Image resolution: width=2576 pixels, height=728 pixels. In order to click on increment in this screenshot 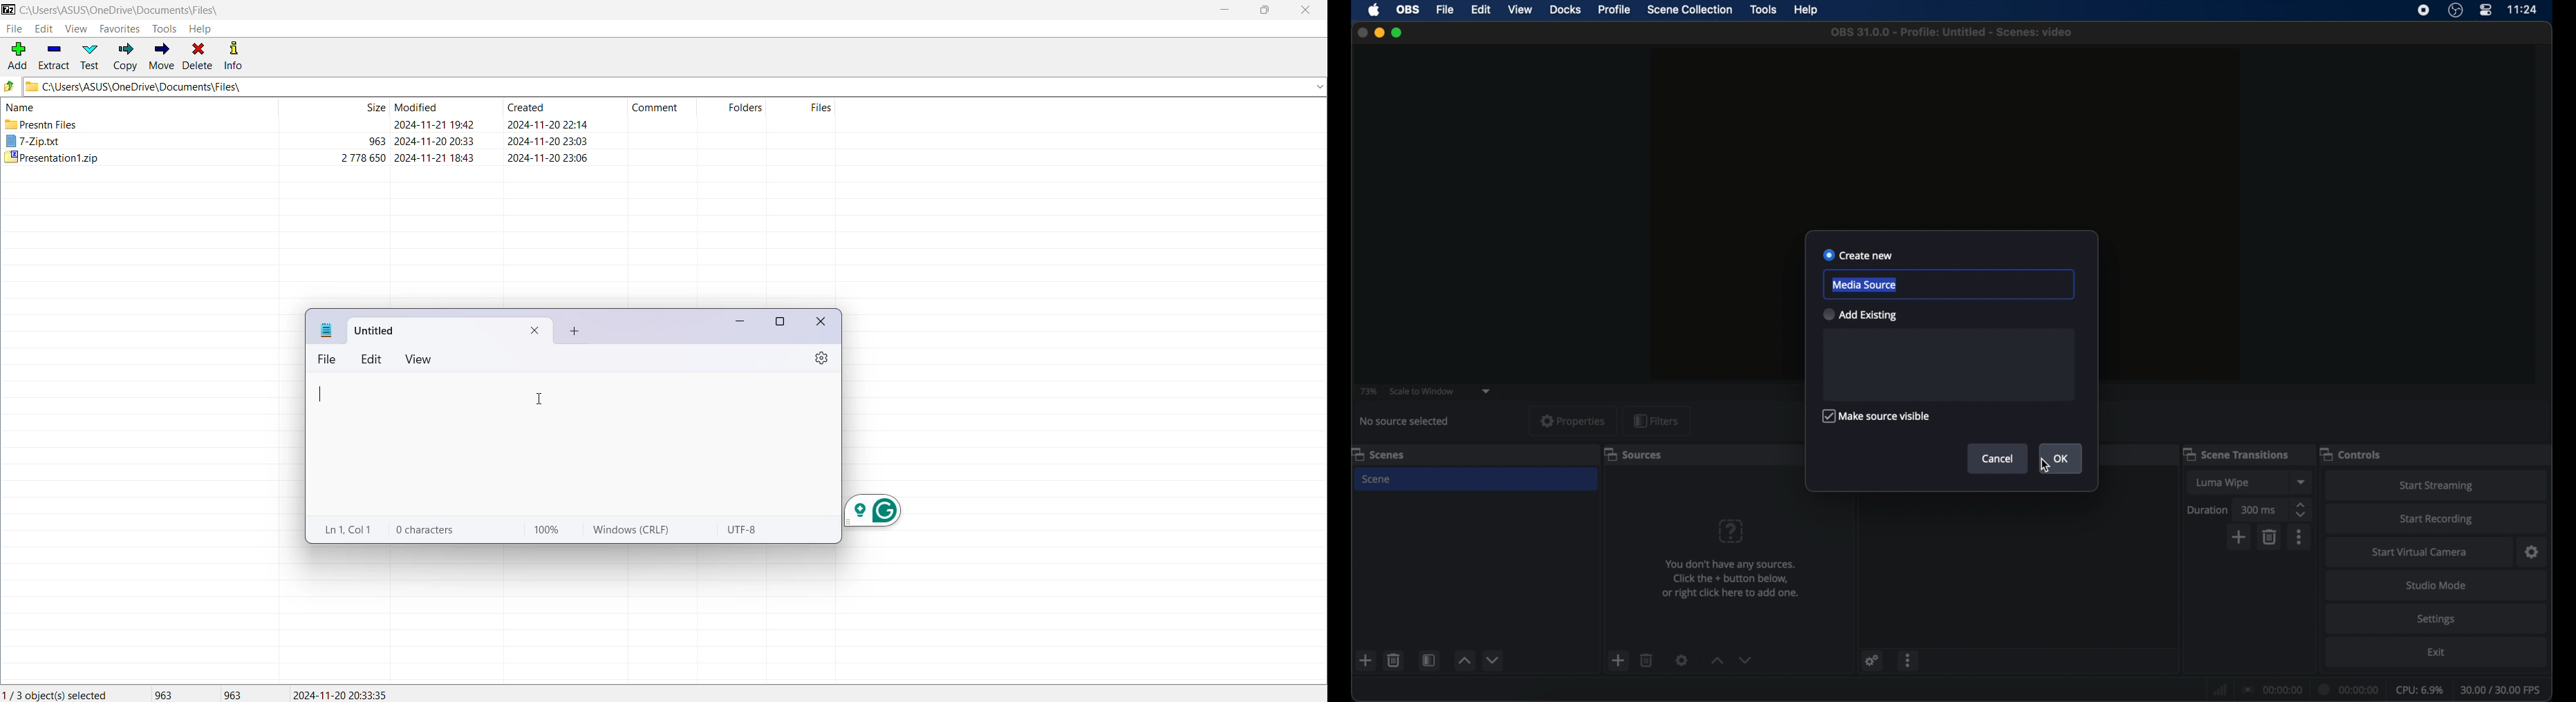, I will do `click(1717, 661)`.